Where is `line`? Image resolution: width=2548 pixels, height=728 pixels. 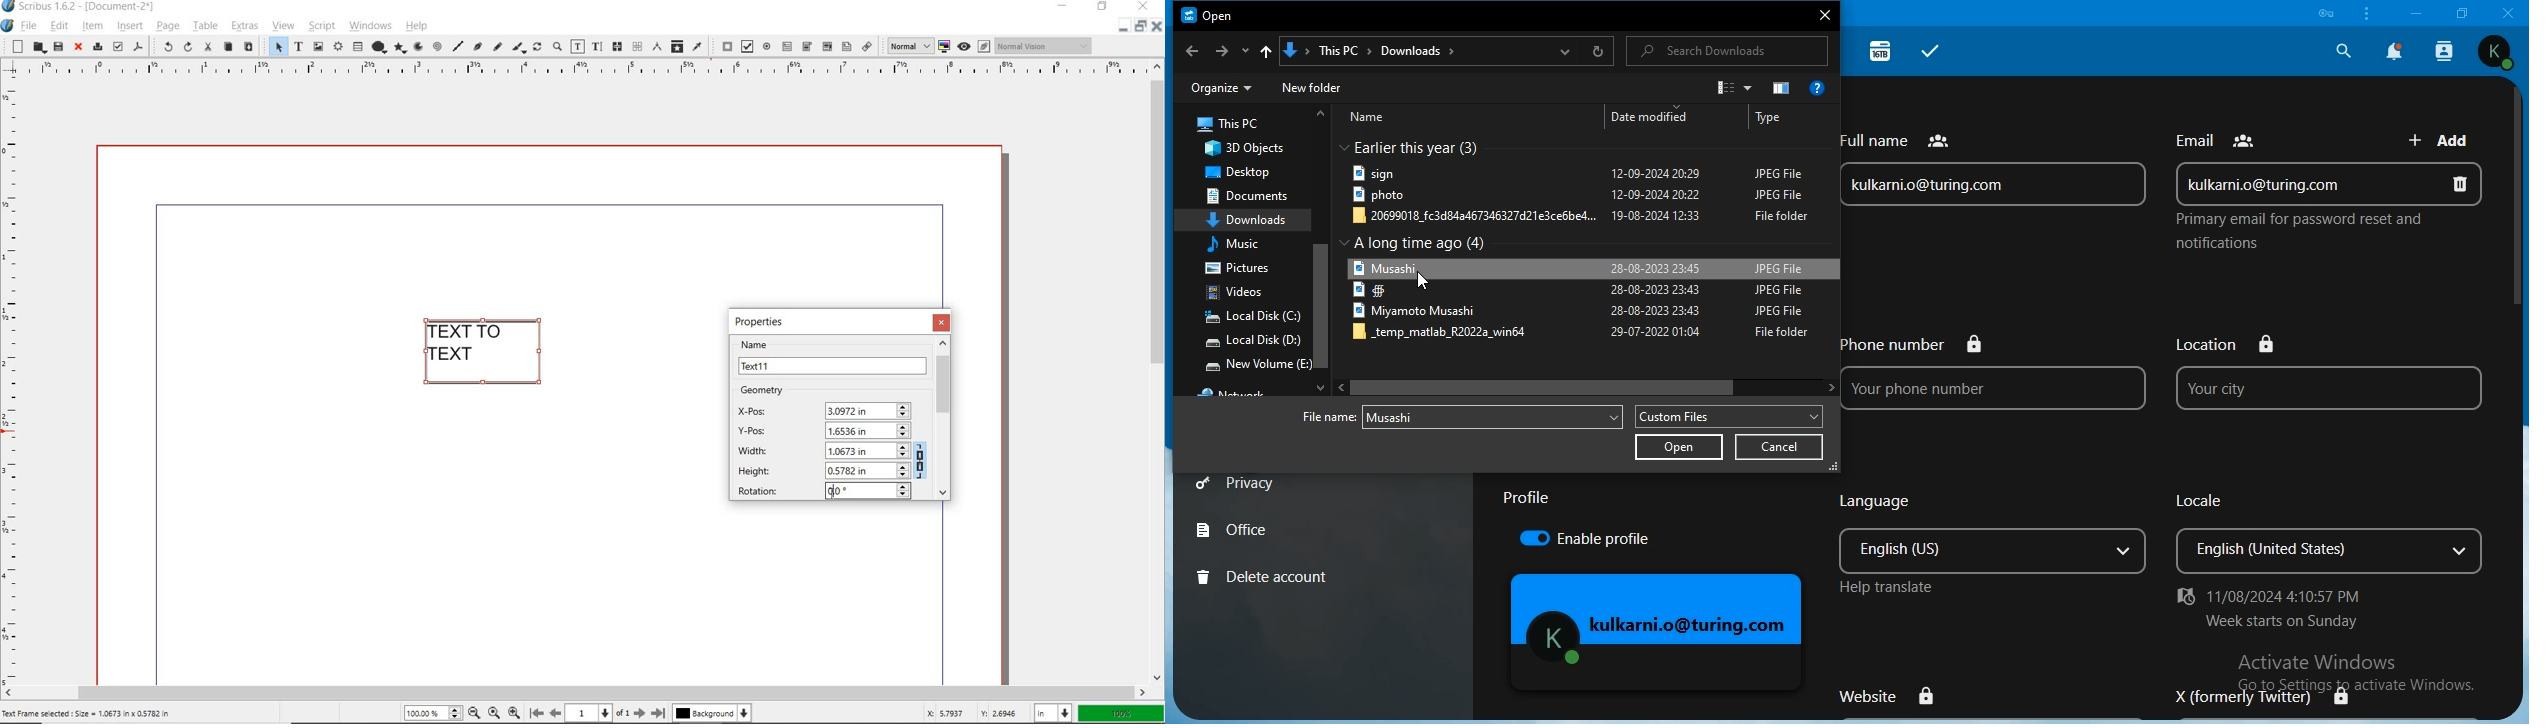 line is located at coordinates (457, 48).